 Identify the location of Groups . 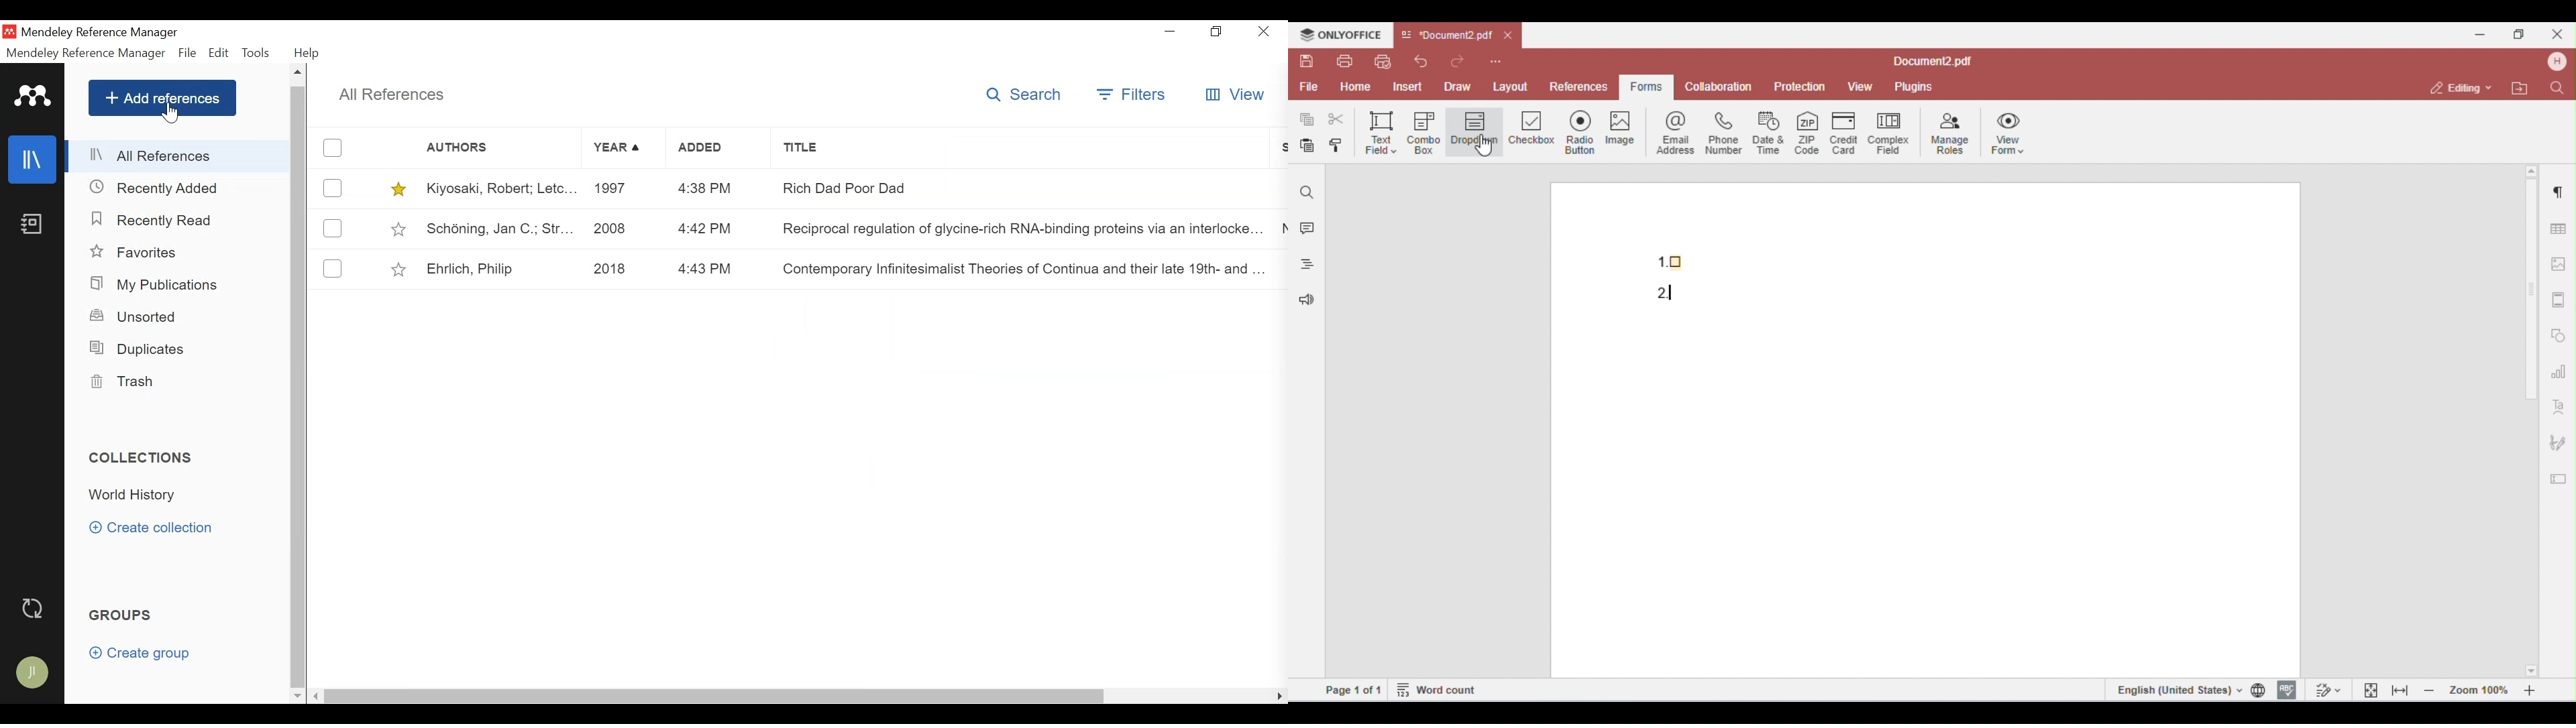
(121, 616).